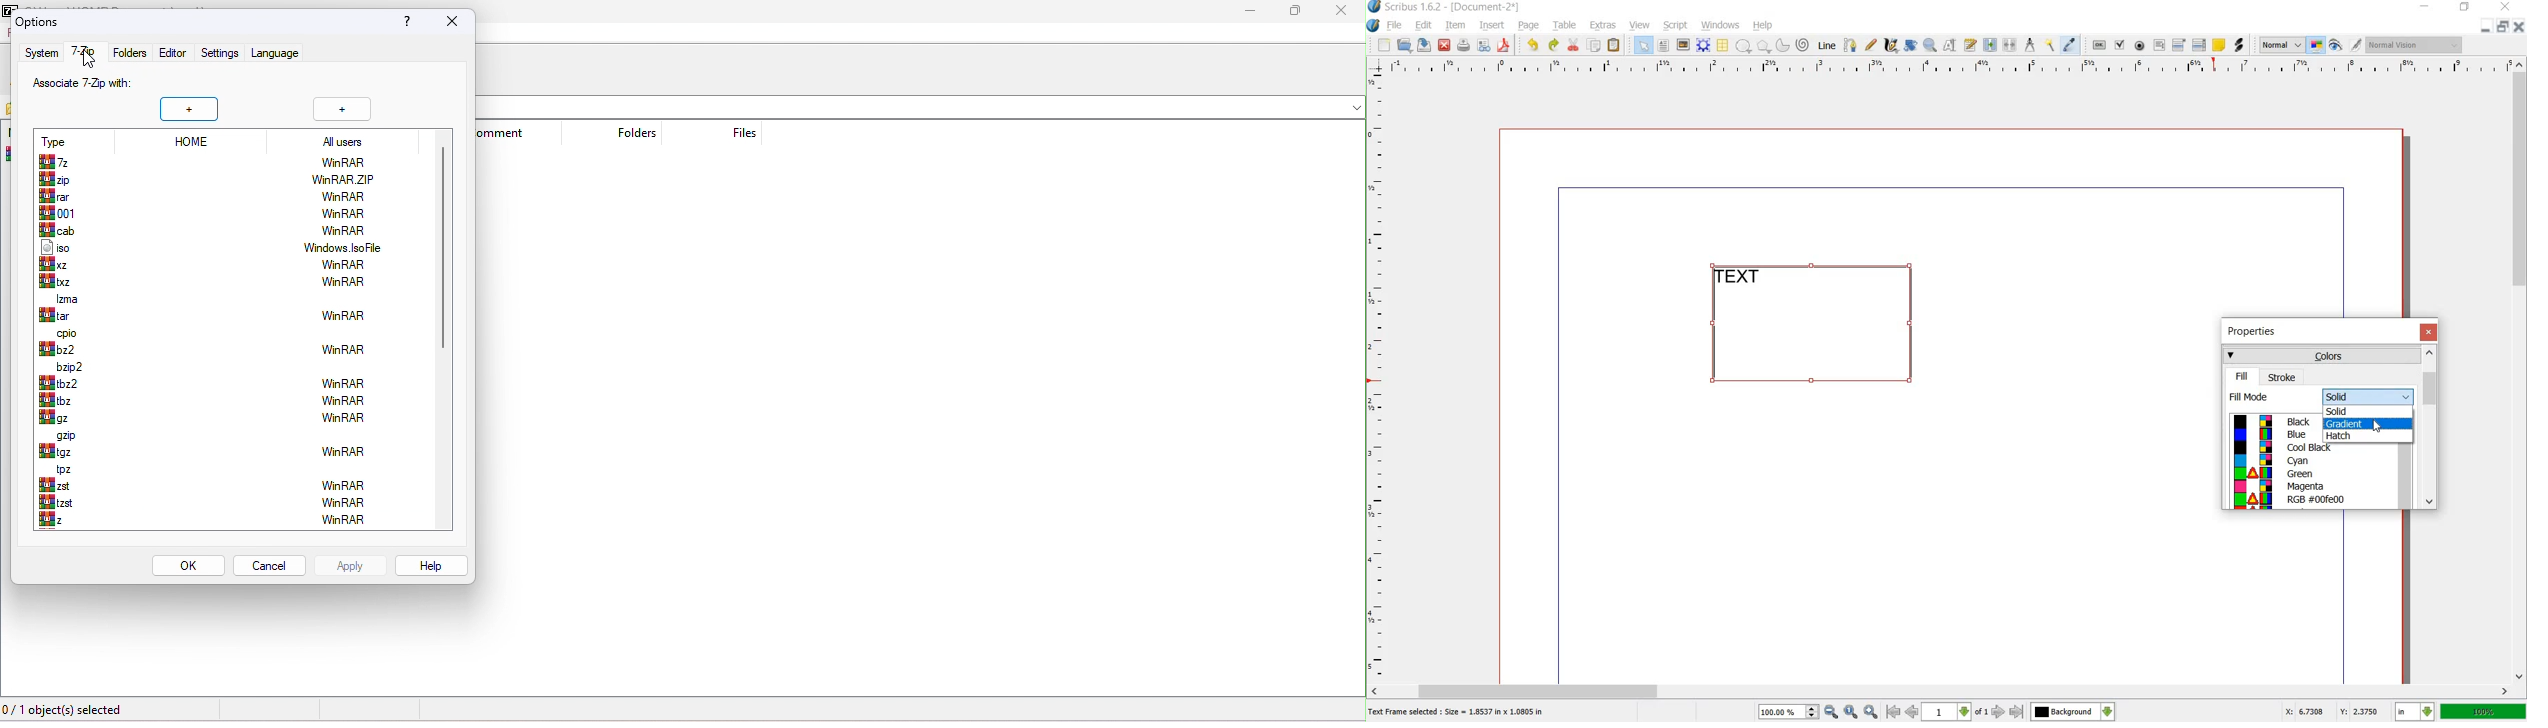 This screenshot has height=728, width=2548. I want to click on gz, so click(69, 419).